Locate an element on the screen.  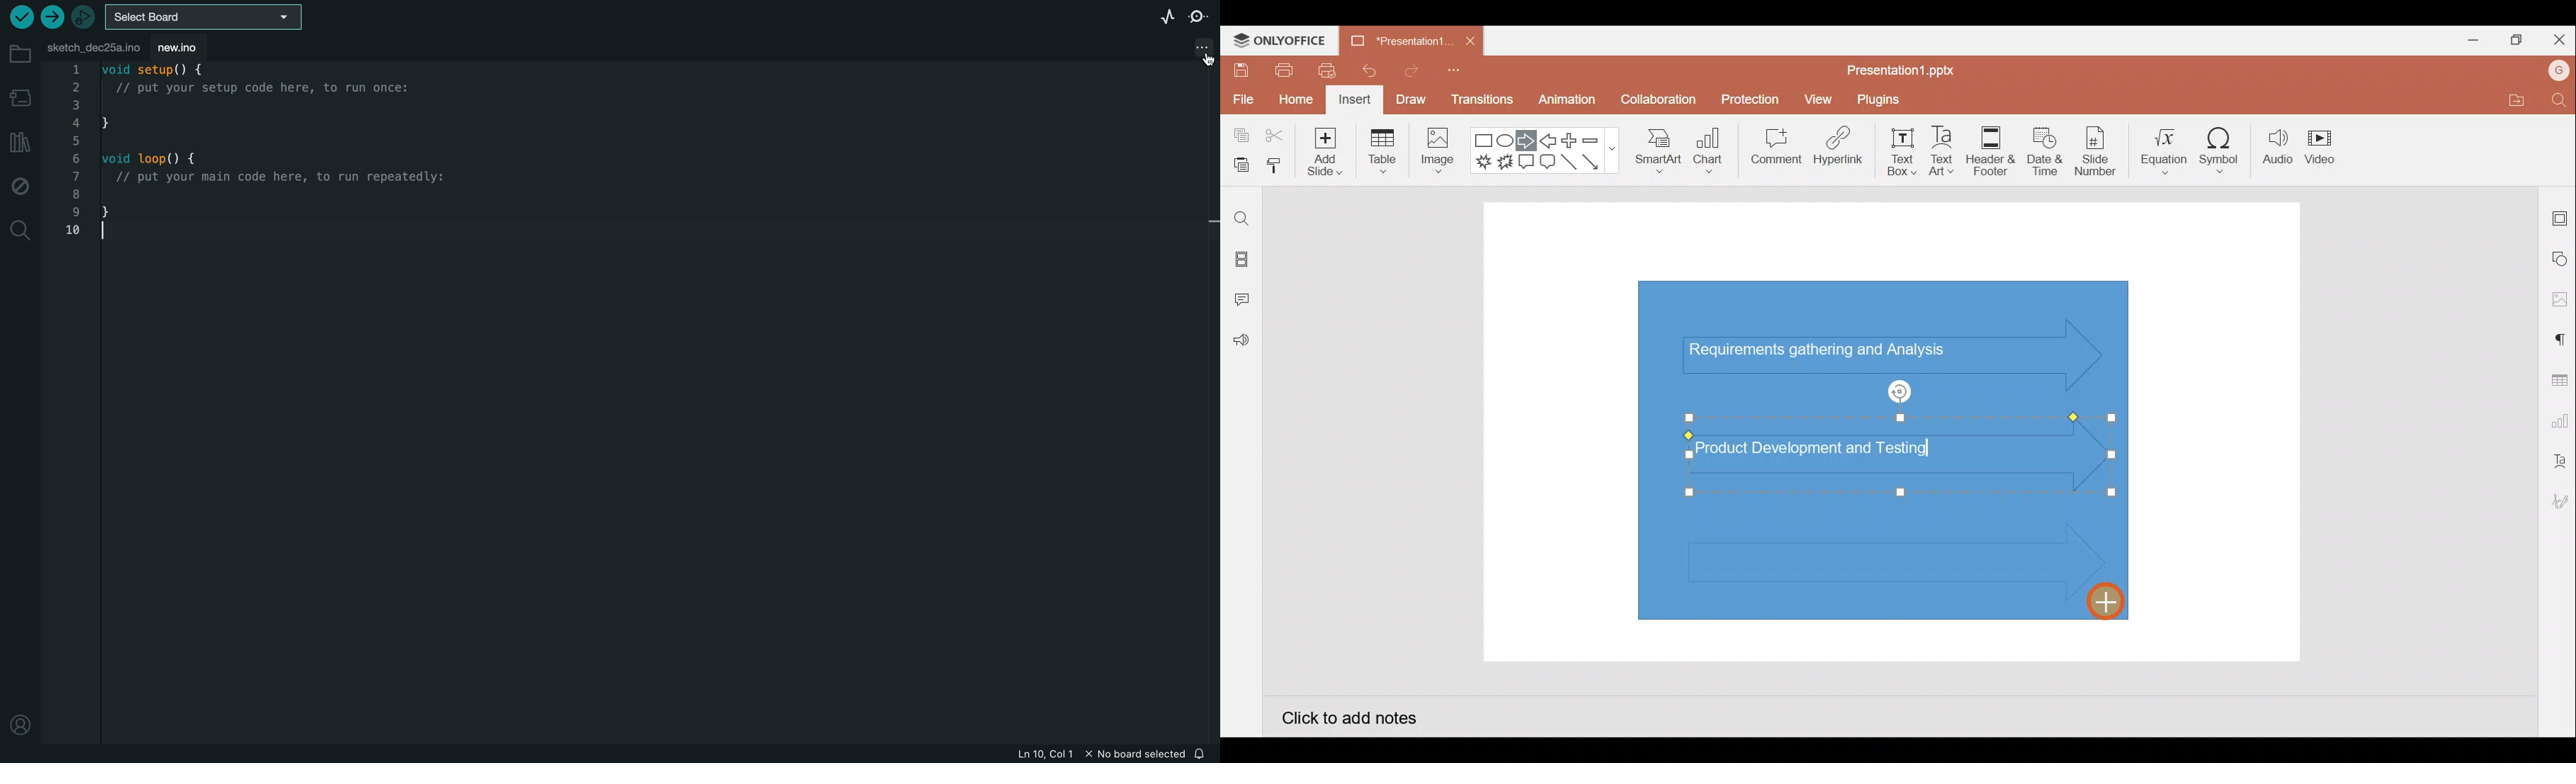
Text (Requirements gathering and Analysis) in arrow shape is located at coordinates (1830, 352).